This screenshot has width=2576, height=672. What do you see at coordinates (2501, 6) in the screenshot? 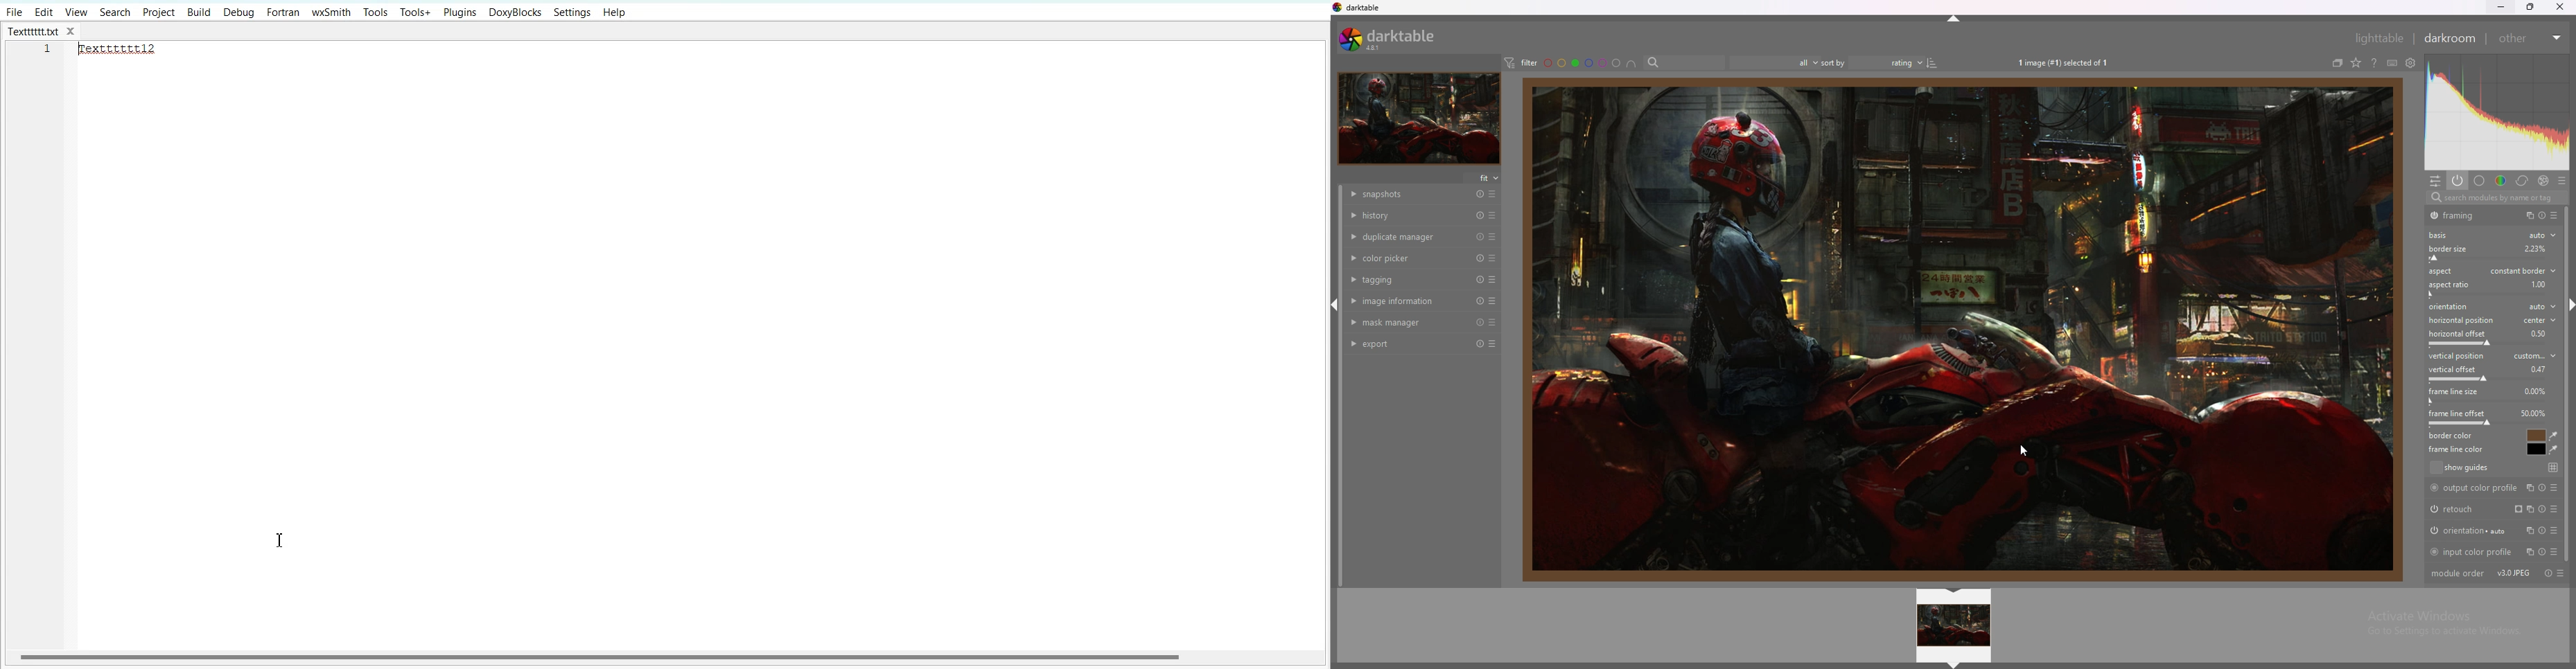
I see `minimize` at bounding box center [2501, 6].